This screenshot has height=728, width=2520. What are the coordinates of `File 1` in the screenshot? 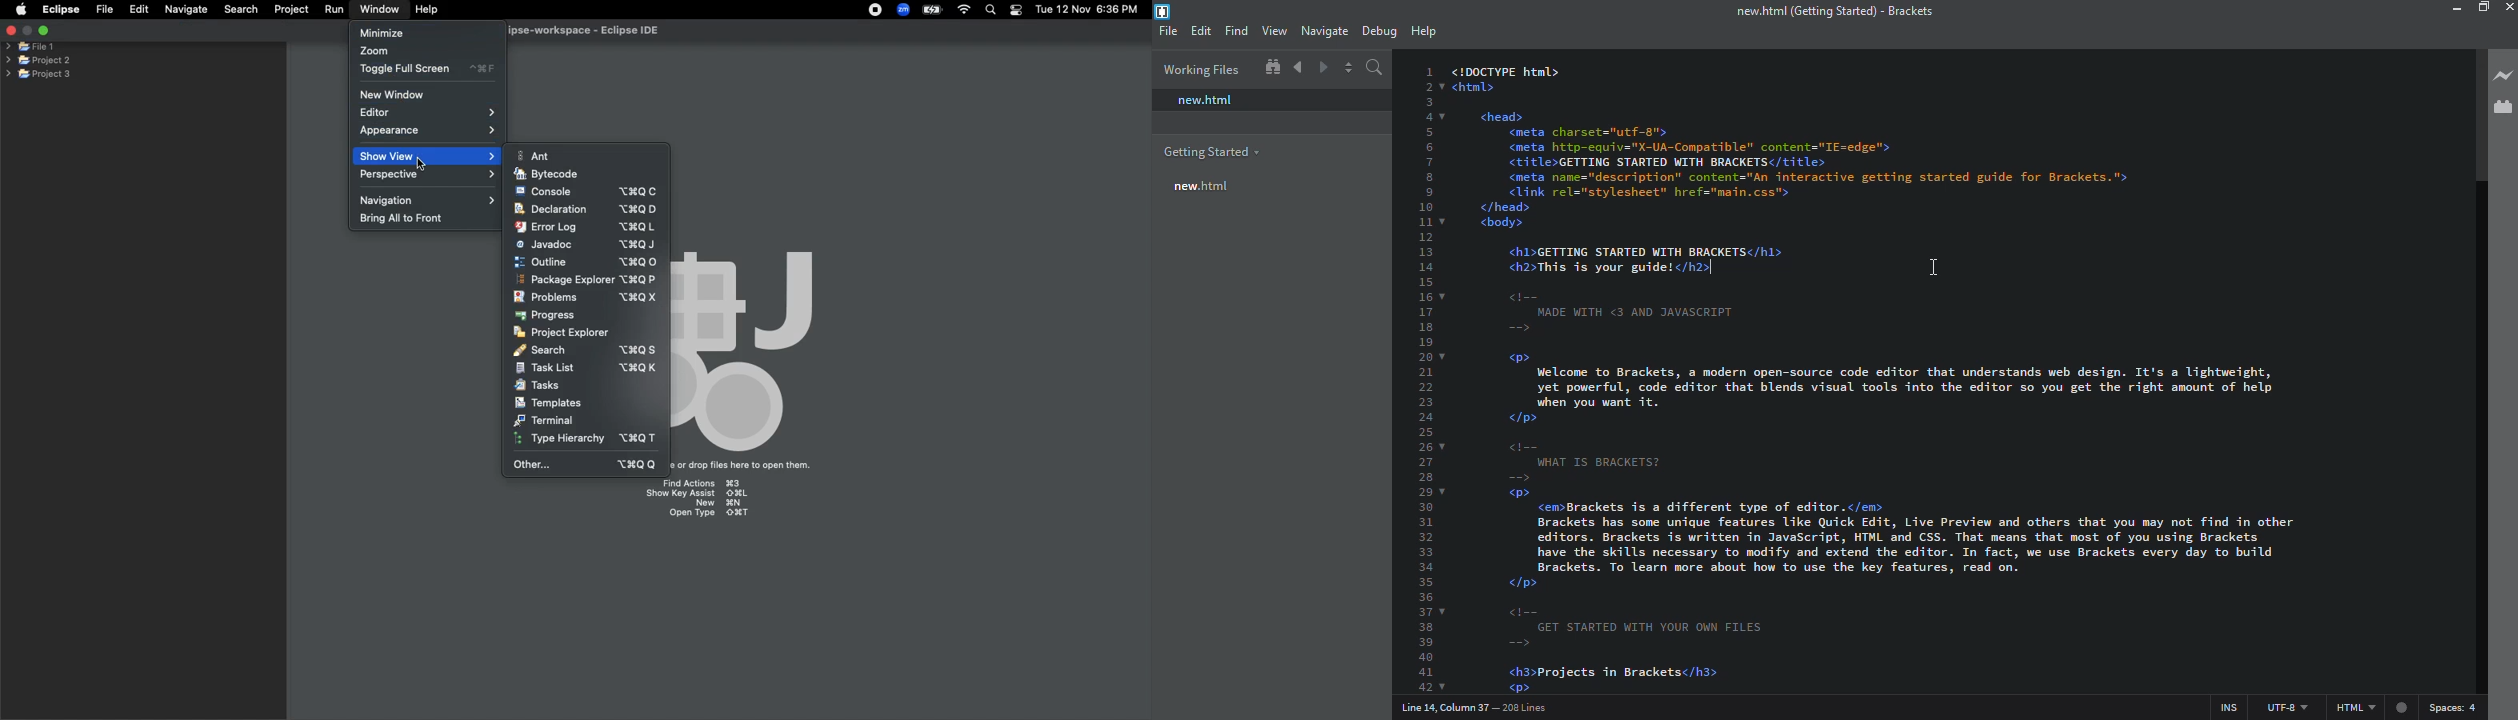 It's located at (30, 47).